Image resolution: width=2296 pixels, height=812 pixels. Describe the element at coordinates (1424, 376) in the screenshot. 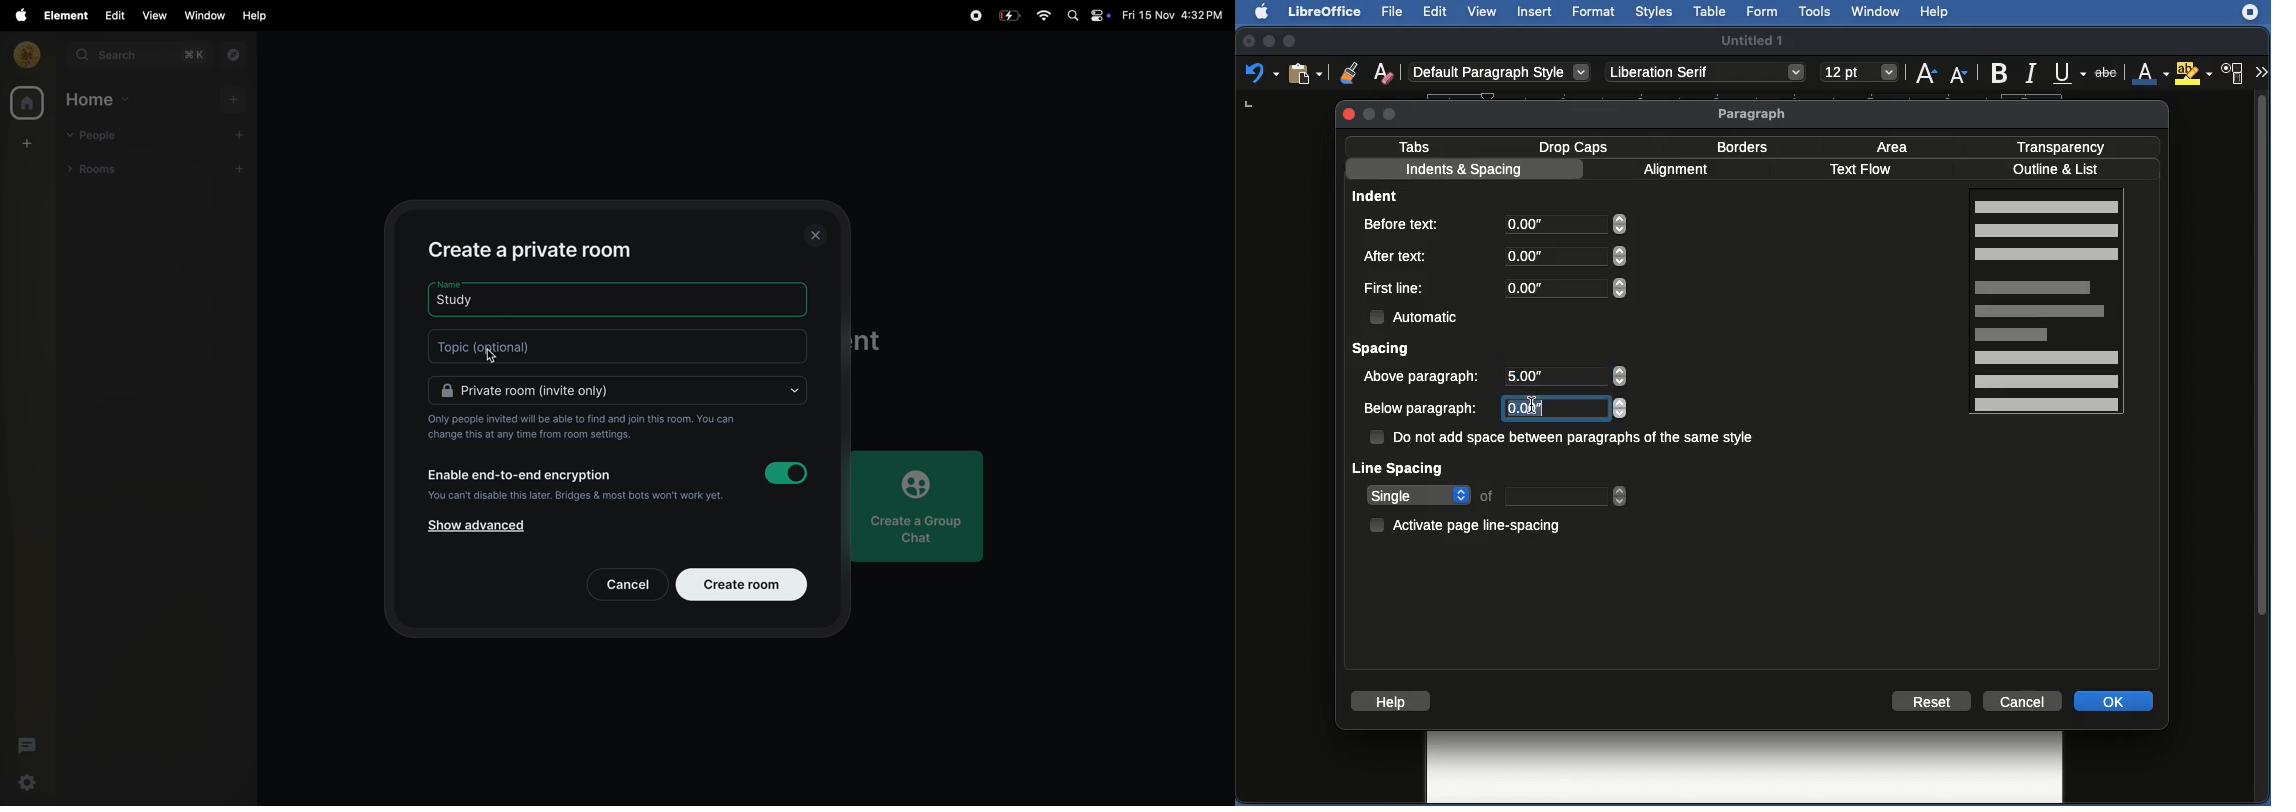

I see `Above paragraph` at that location.